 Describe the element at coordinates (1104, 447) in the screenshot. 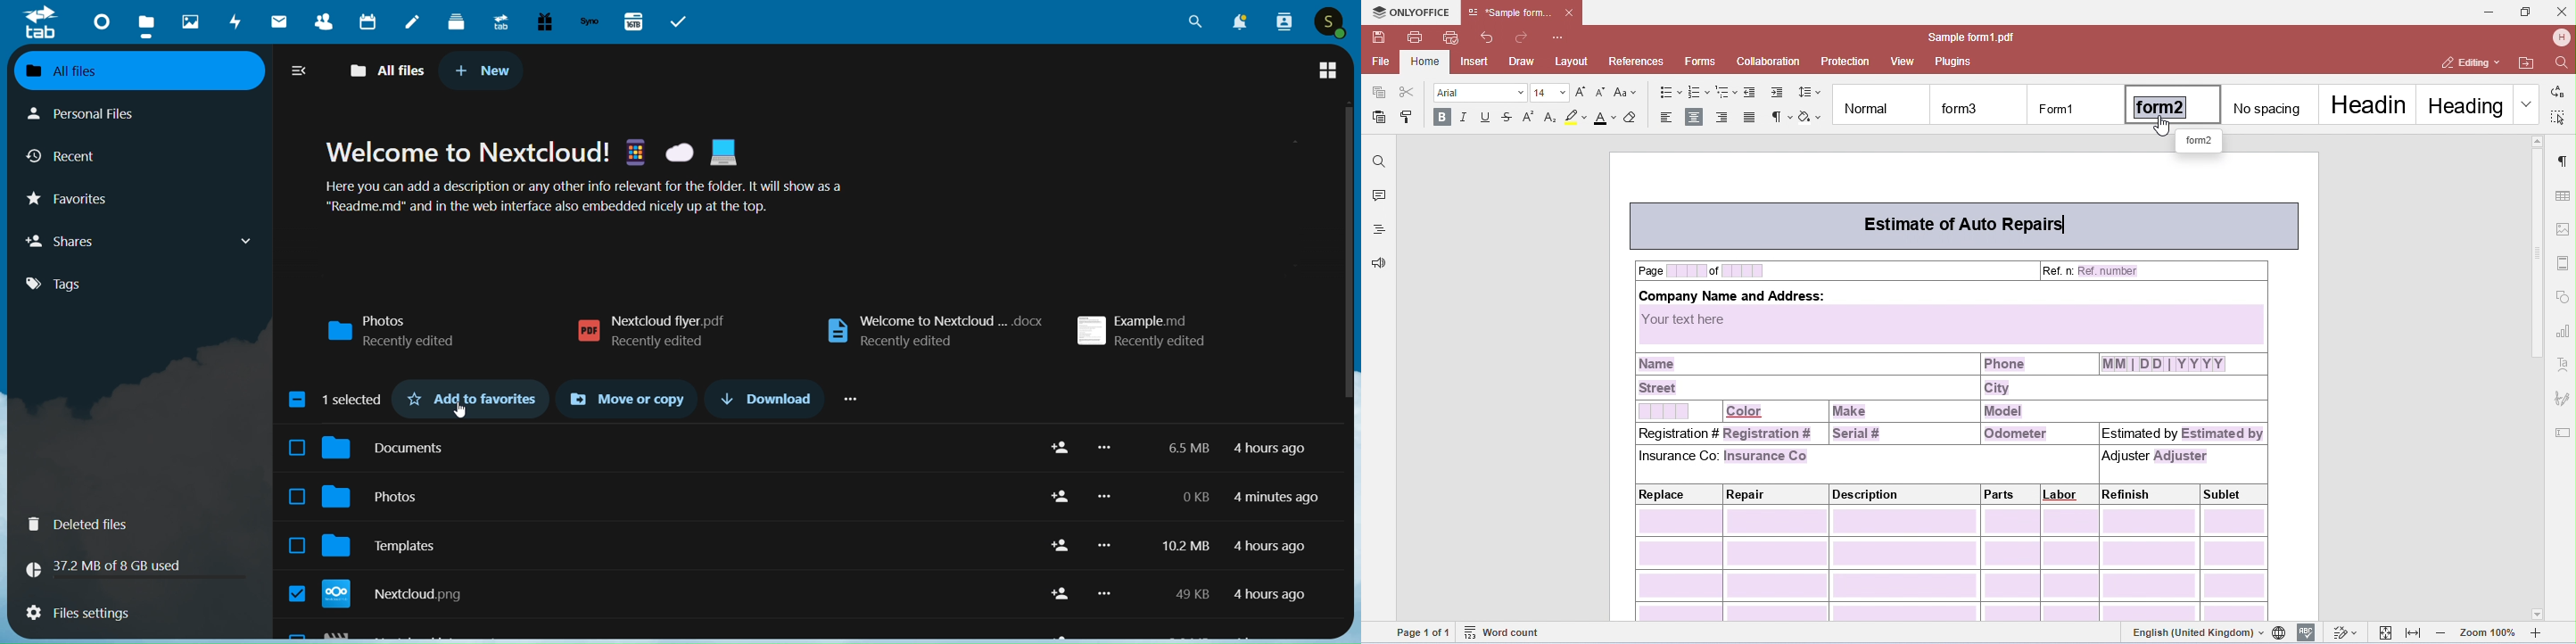

I see `More` at that location.